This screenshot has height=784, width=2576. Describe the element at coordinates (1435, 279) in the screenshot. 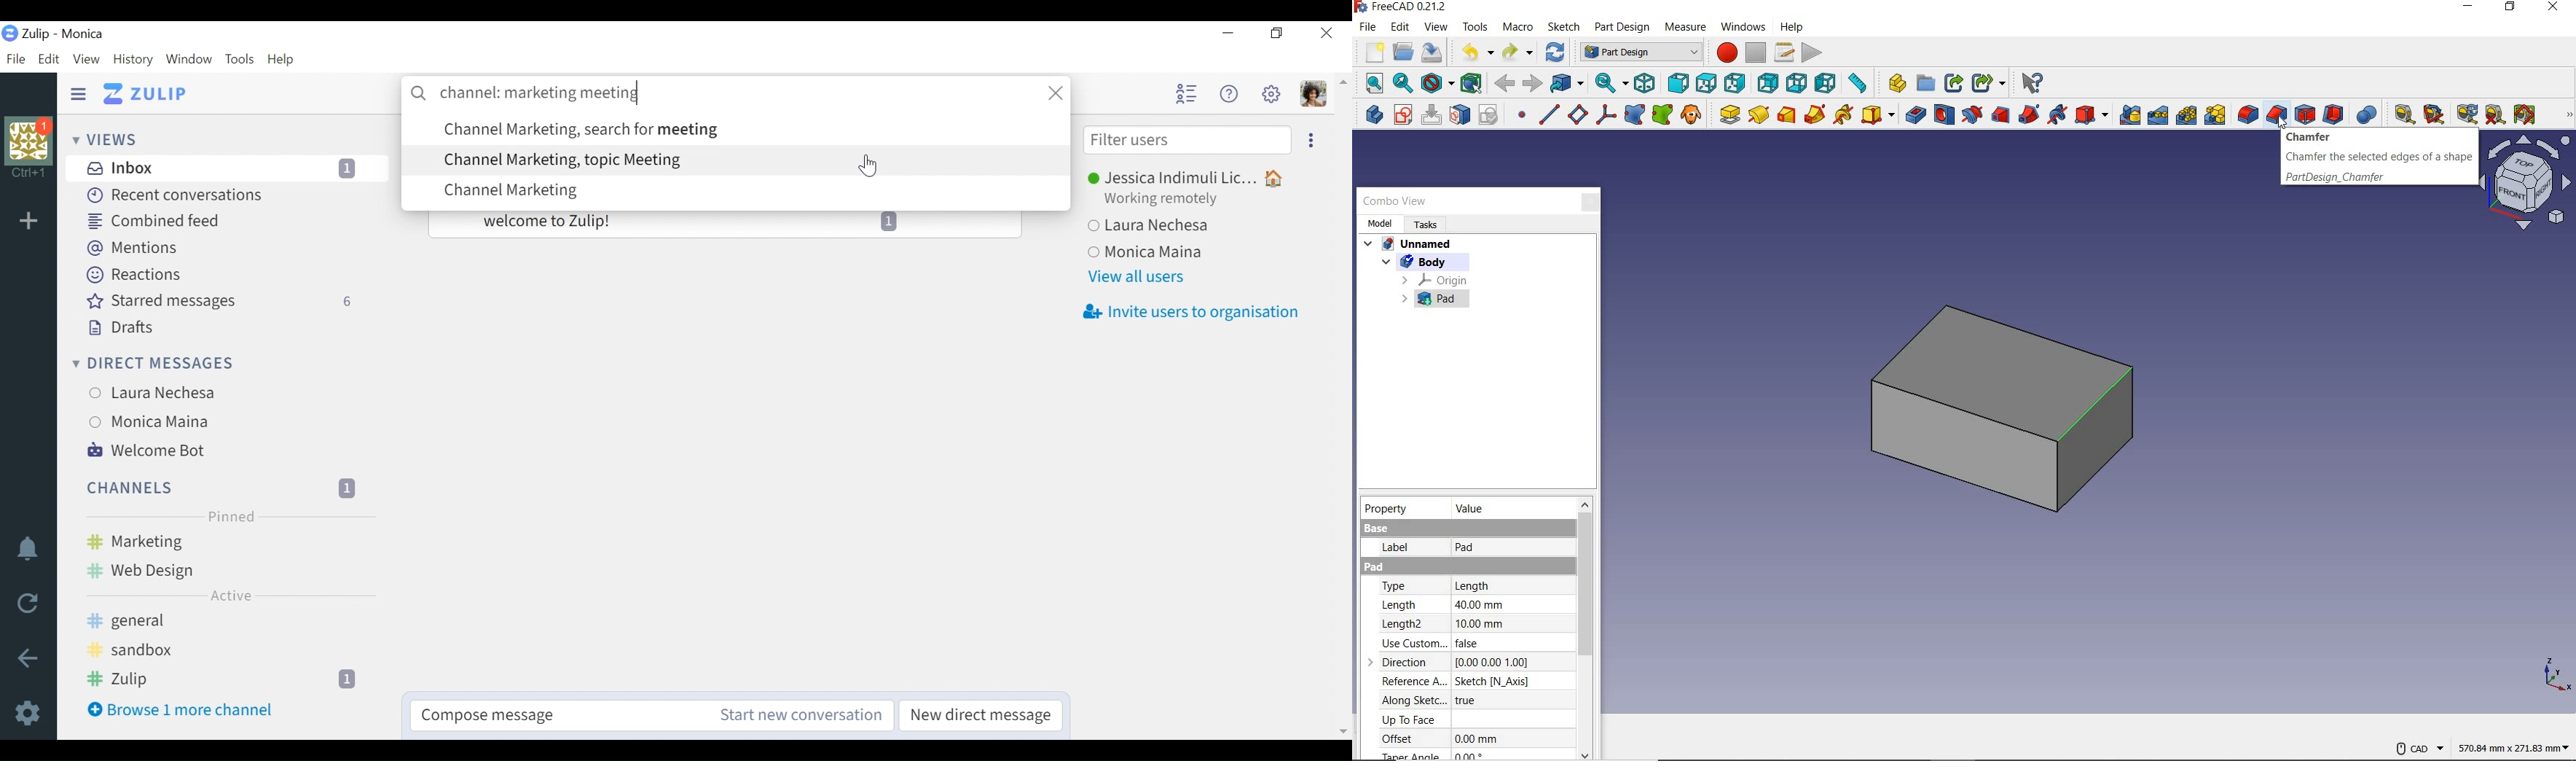

I see `origin` at that location.